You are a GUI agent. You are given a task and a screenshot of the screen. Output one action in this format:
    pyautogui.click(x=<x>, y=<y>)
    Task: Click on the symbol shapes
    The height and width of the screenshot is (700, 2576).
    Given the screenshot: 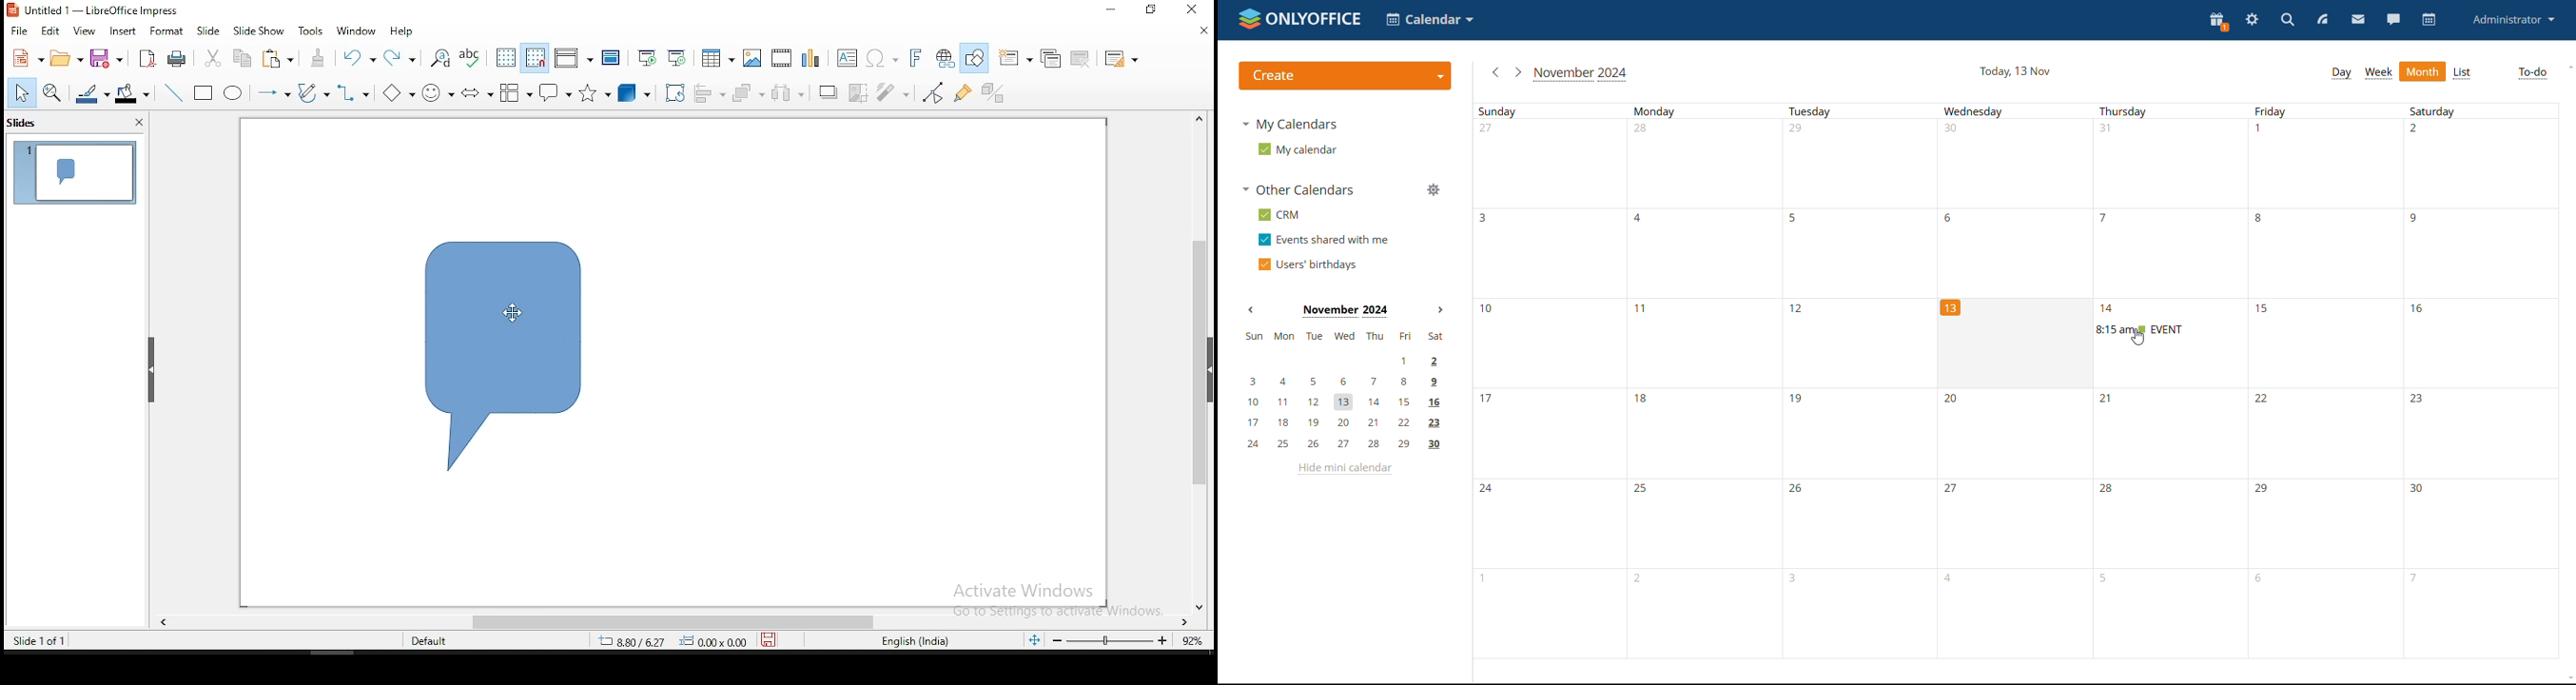 What is the action you would take?
    pyautogui.click(x=436, y=90)
    